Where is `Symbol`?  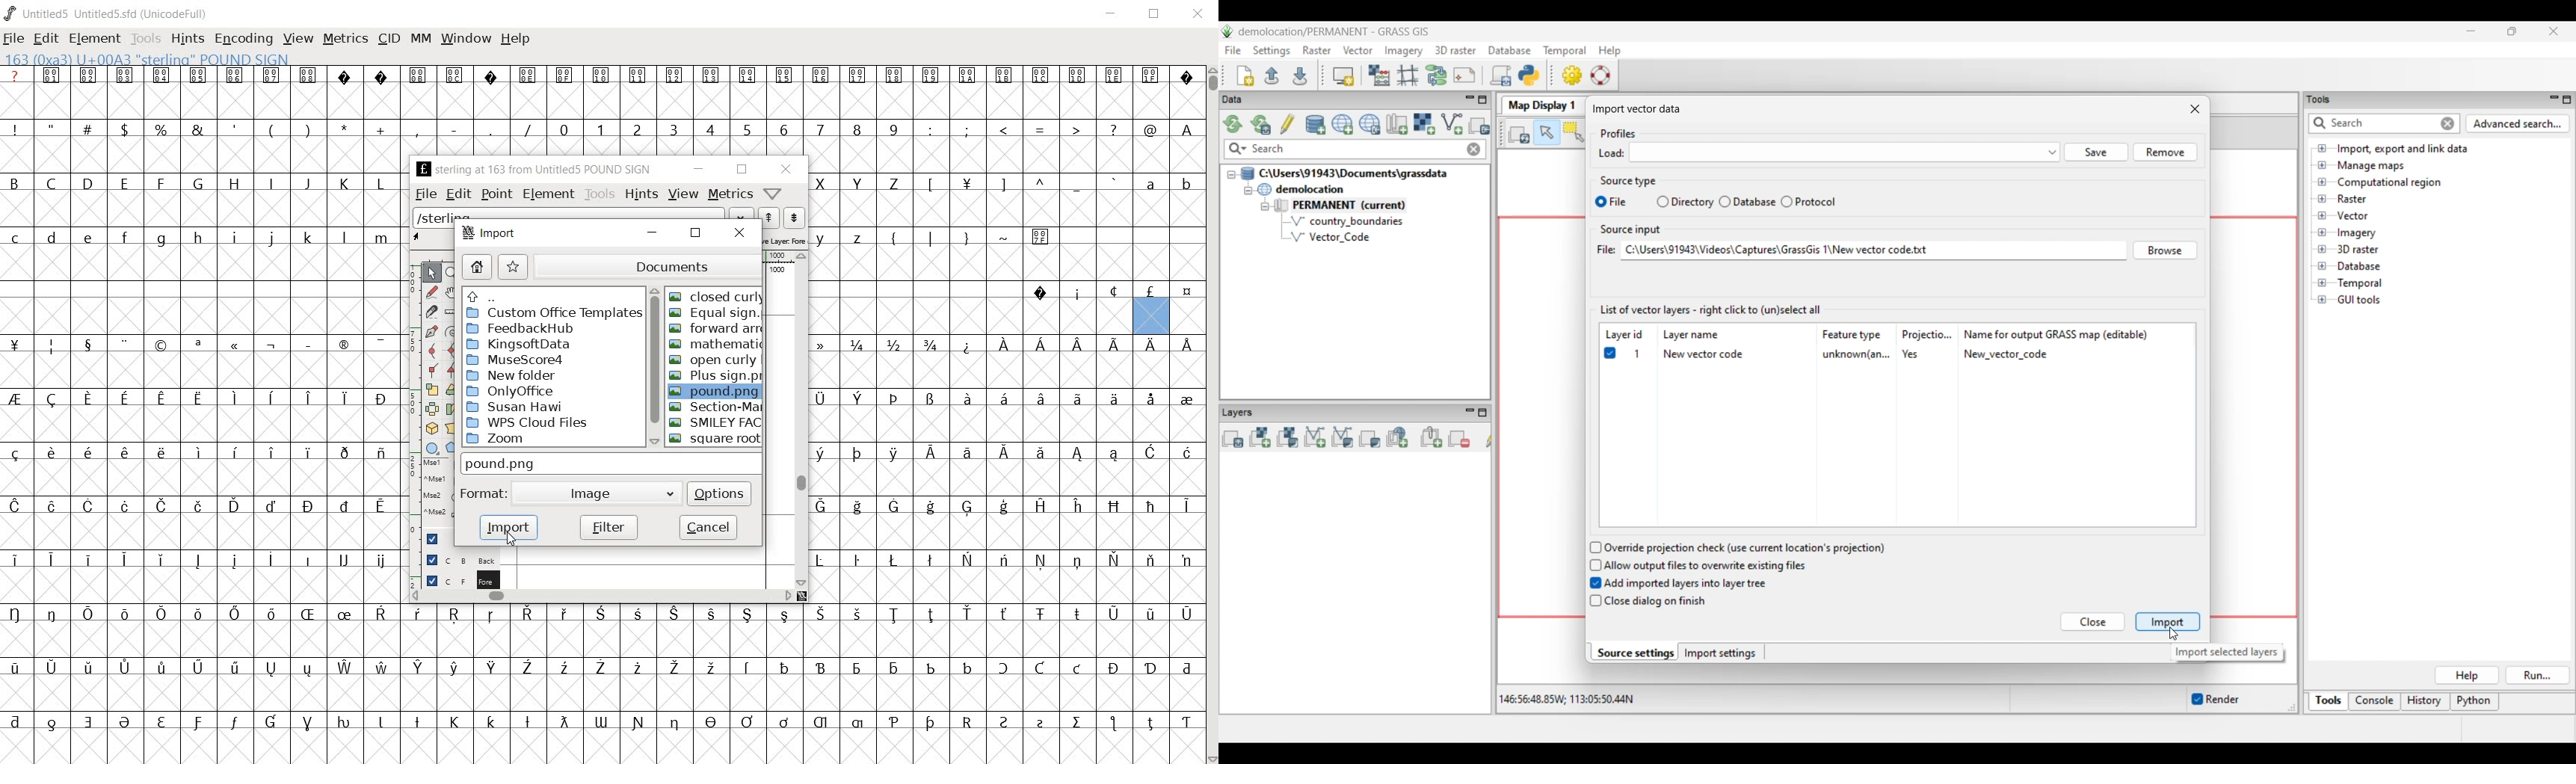 Symbol is located at coordinates (491, 615).